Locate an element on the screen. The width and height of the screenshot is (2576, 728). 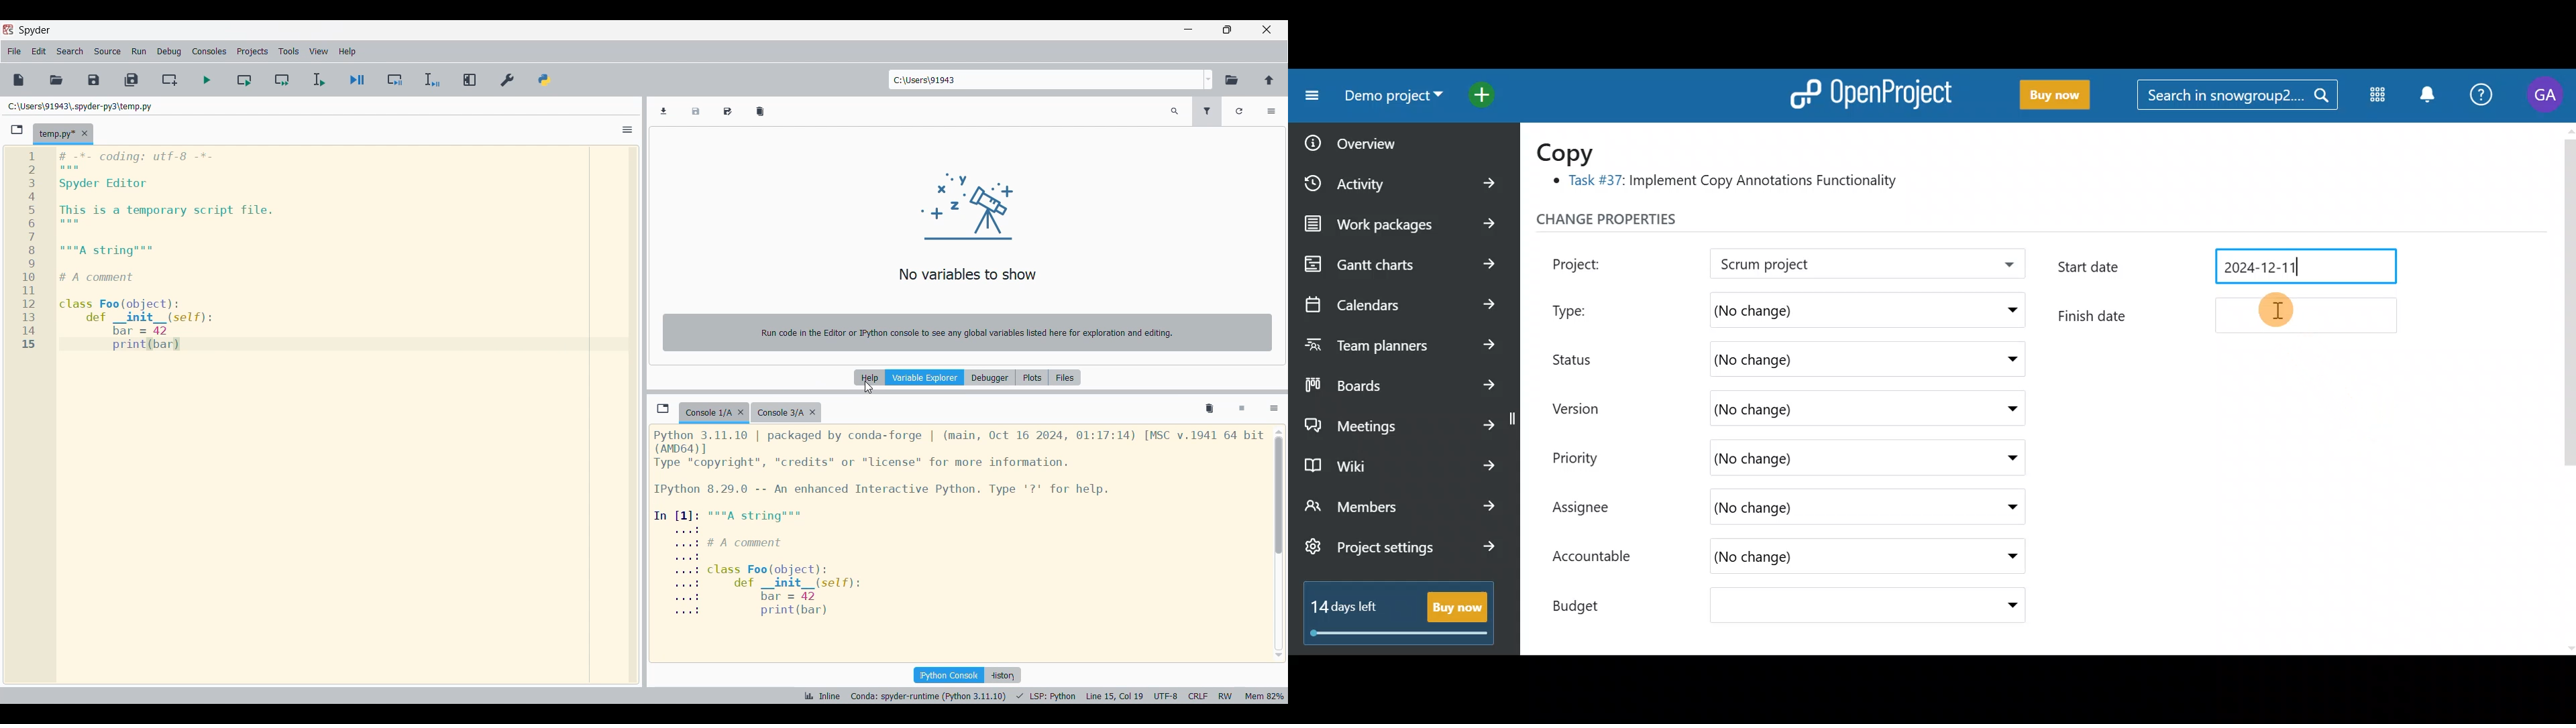
Inline  is located at coordinates (824, 692).